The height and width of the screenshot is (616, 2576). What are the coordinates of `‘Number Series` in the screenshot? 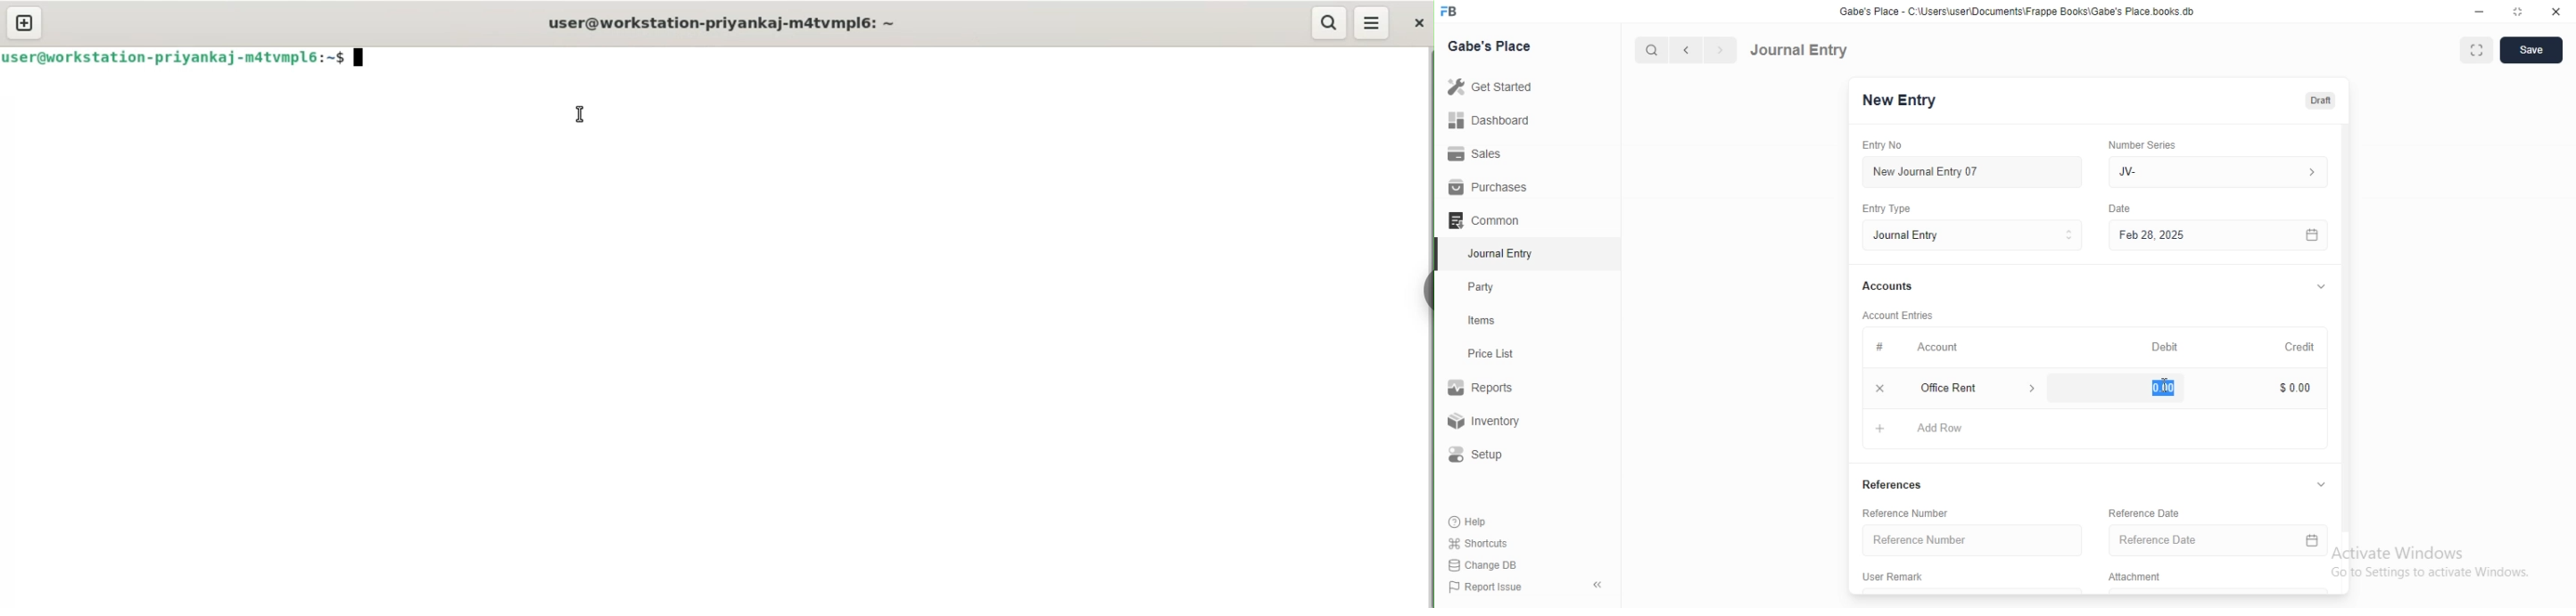 It's located at (2141, 144).